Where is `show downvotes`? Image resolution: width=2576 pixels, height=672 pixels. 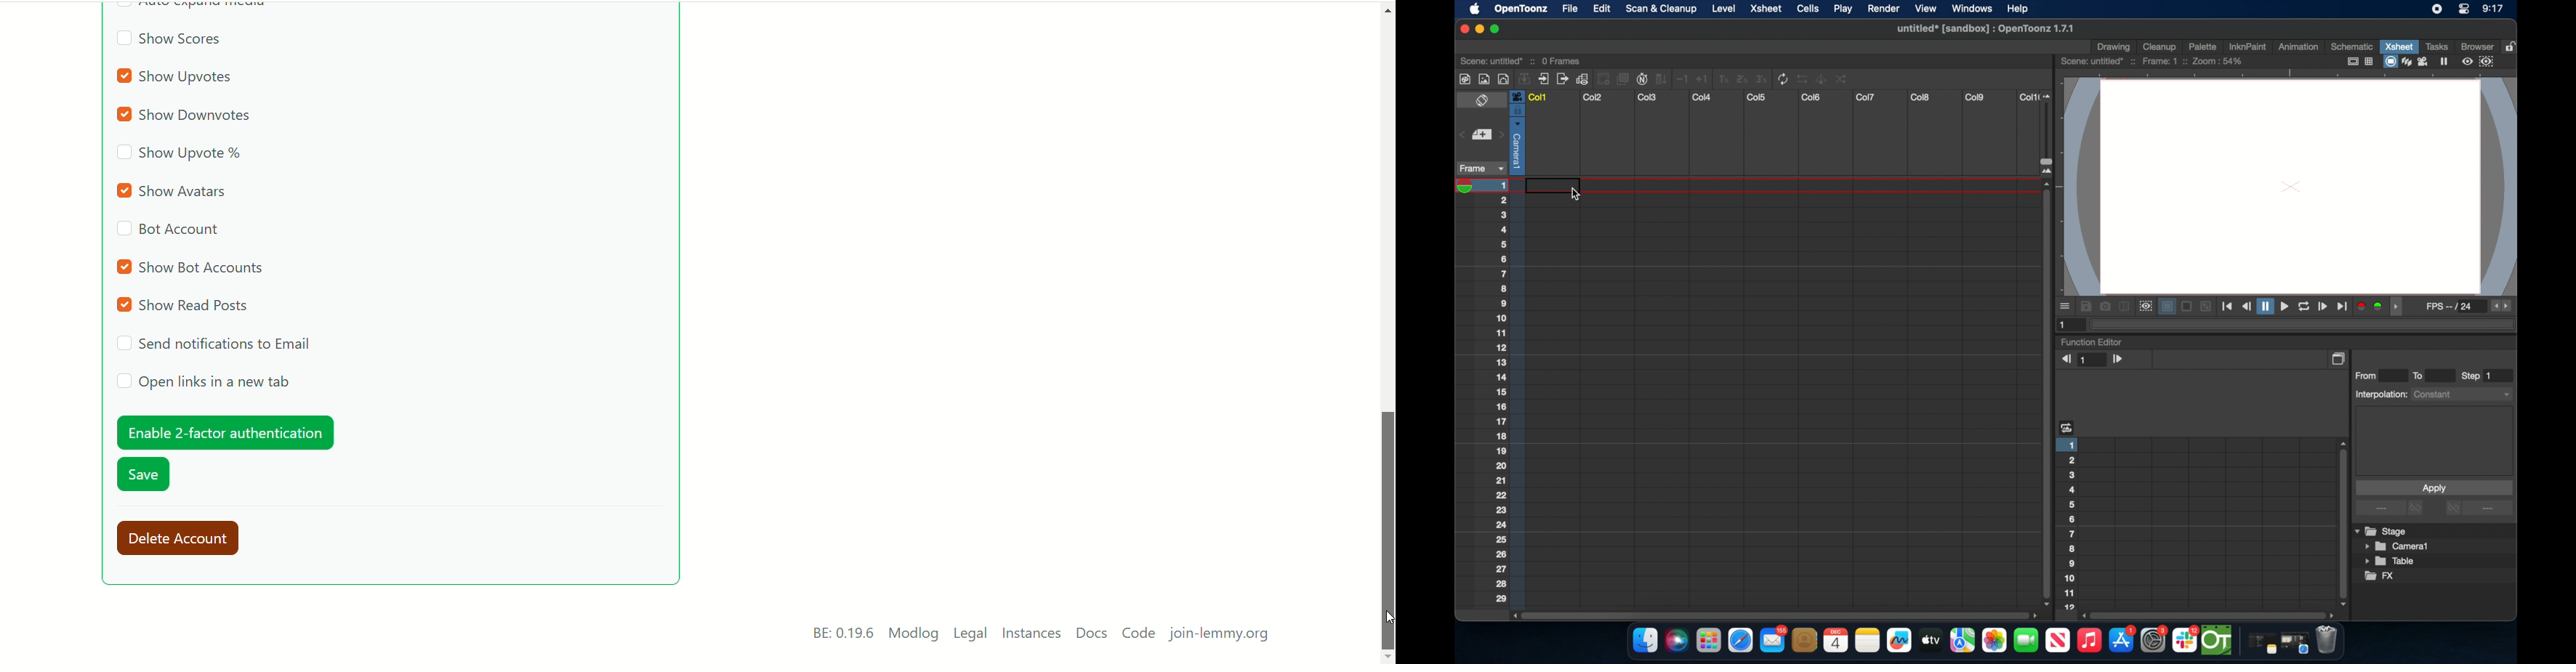 show downvotes is located at coordinates (189, 116).